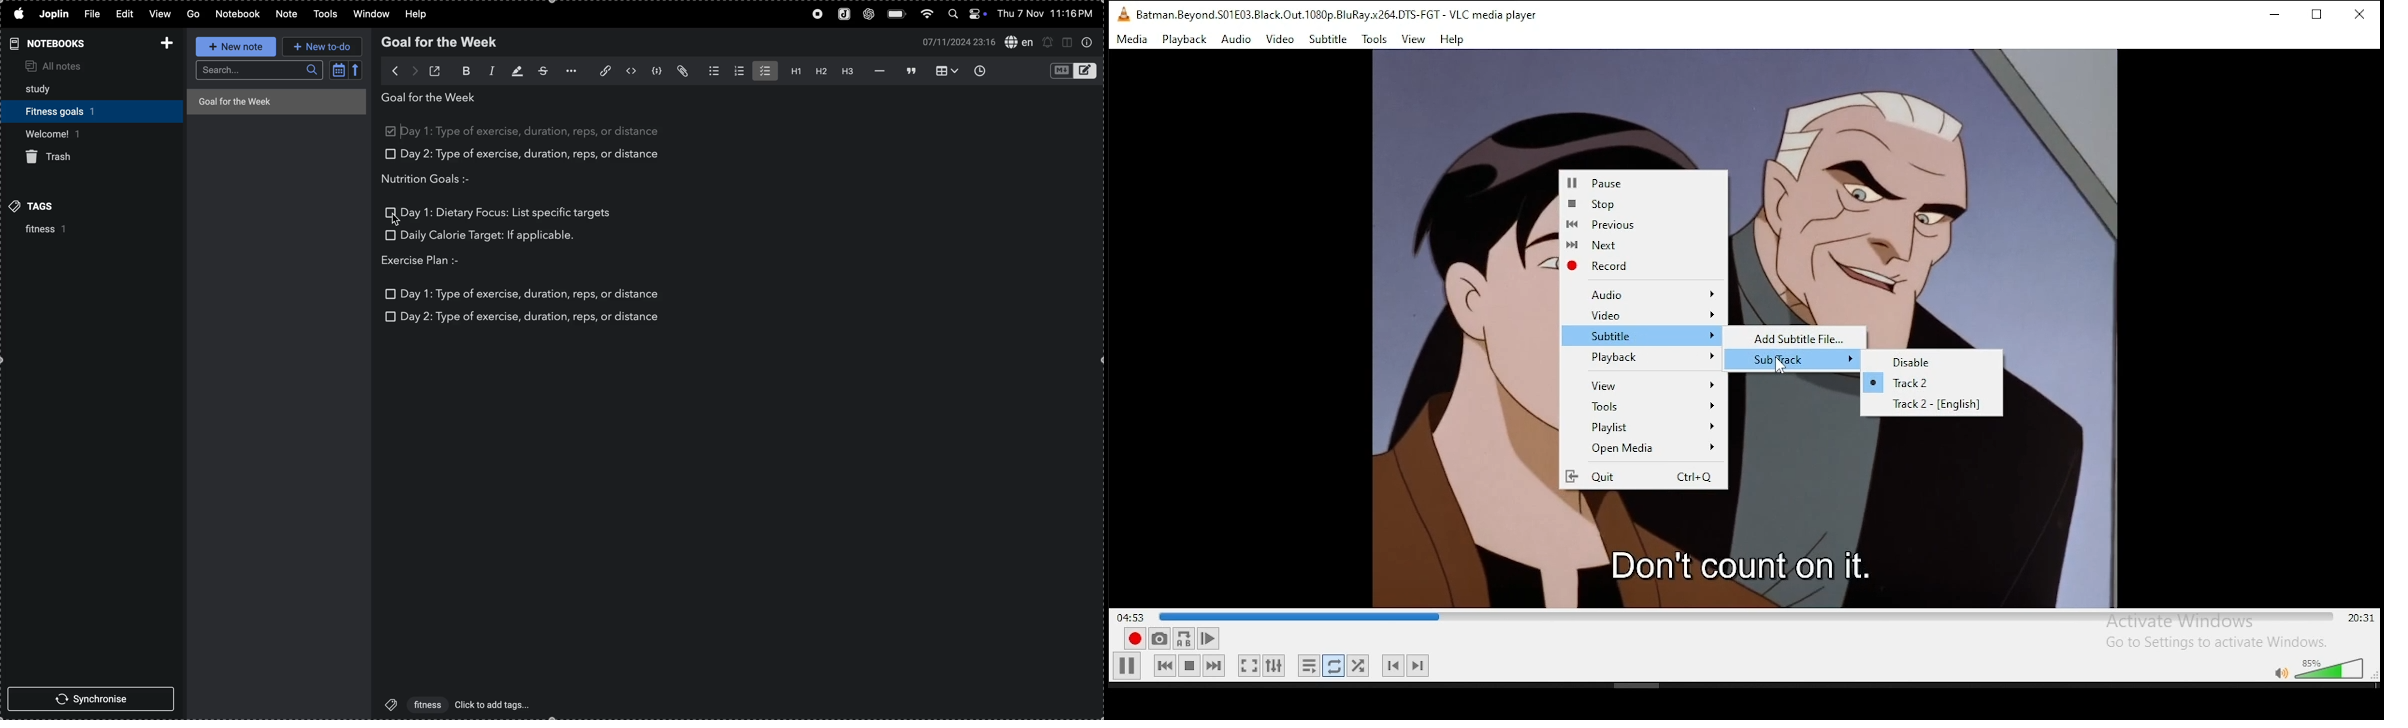 The image size is (2408, 728). I want to click on cursor, so click(396, 219).